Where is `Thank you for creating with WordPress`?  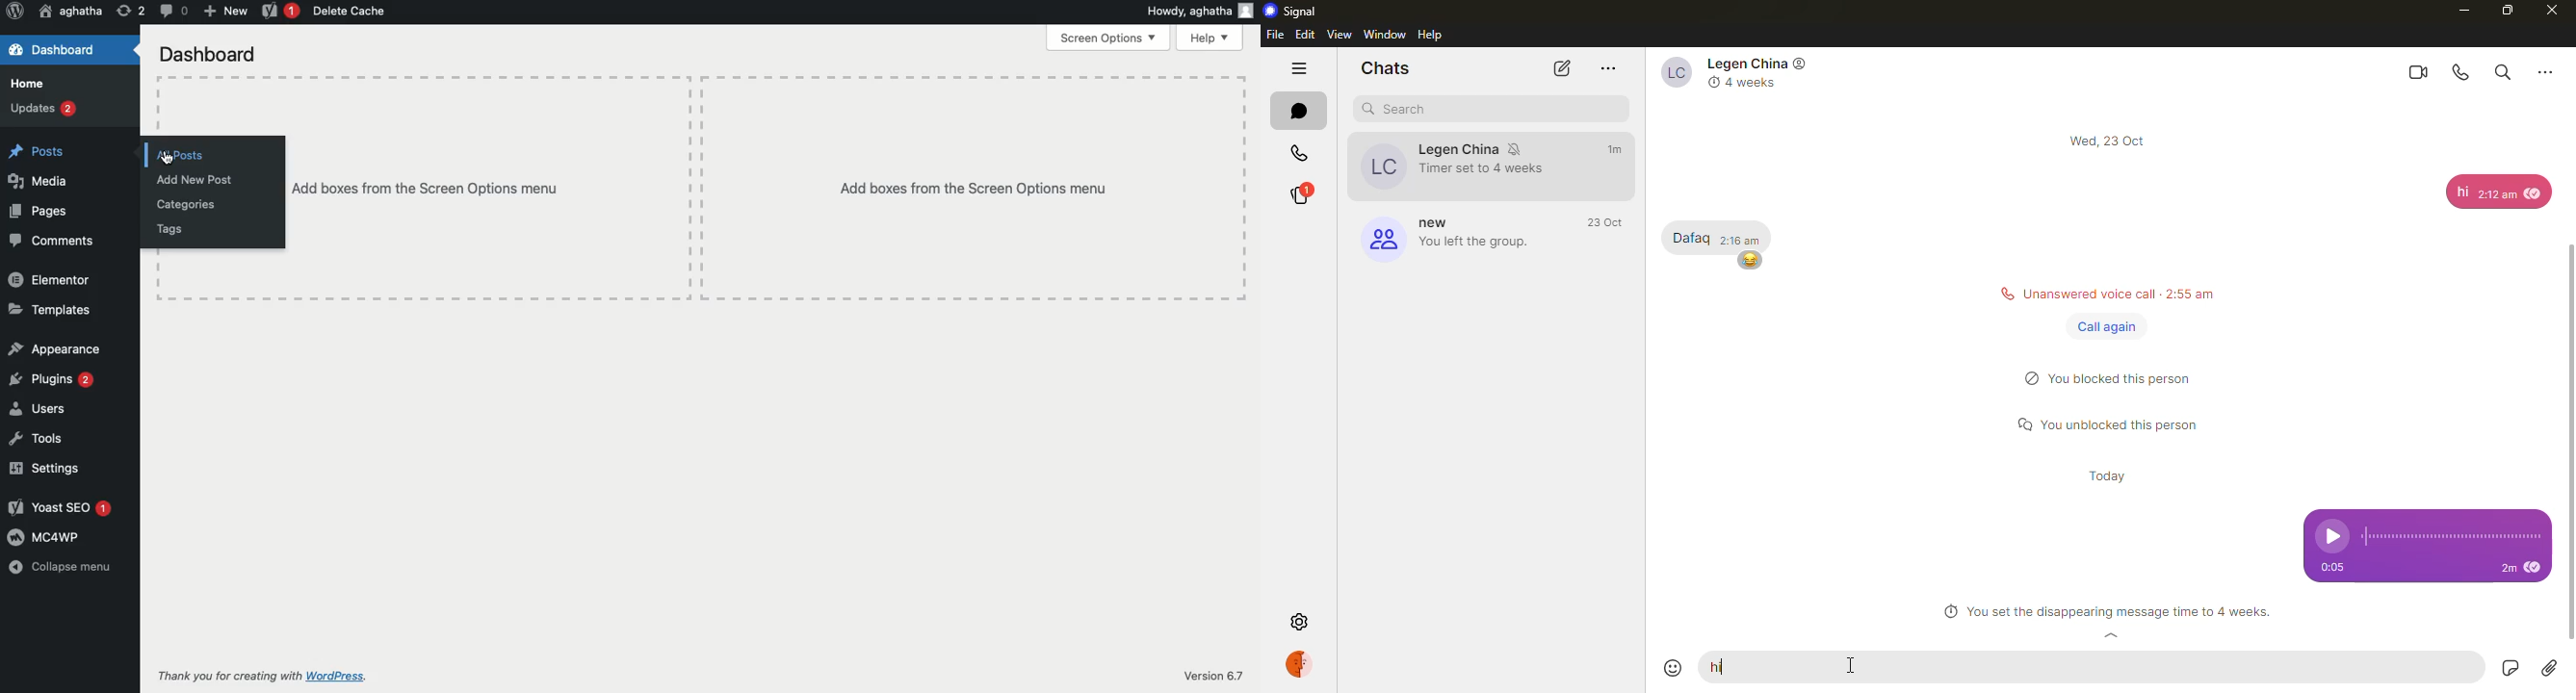 Thank you for creating with WordPress is located at coordinates (262, 676).